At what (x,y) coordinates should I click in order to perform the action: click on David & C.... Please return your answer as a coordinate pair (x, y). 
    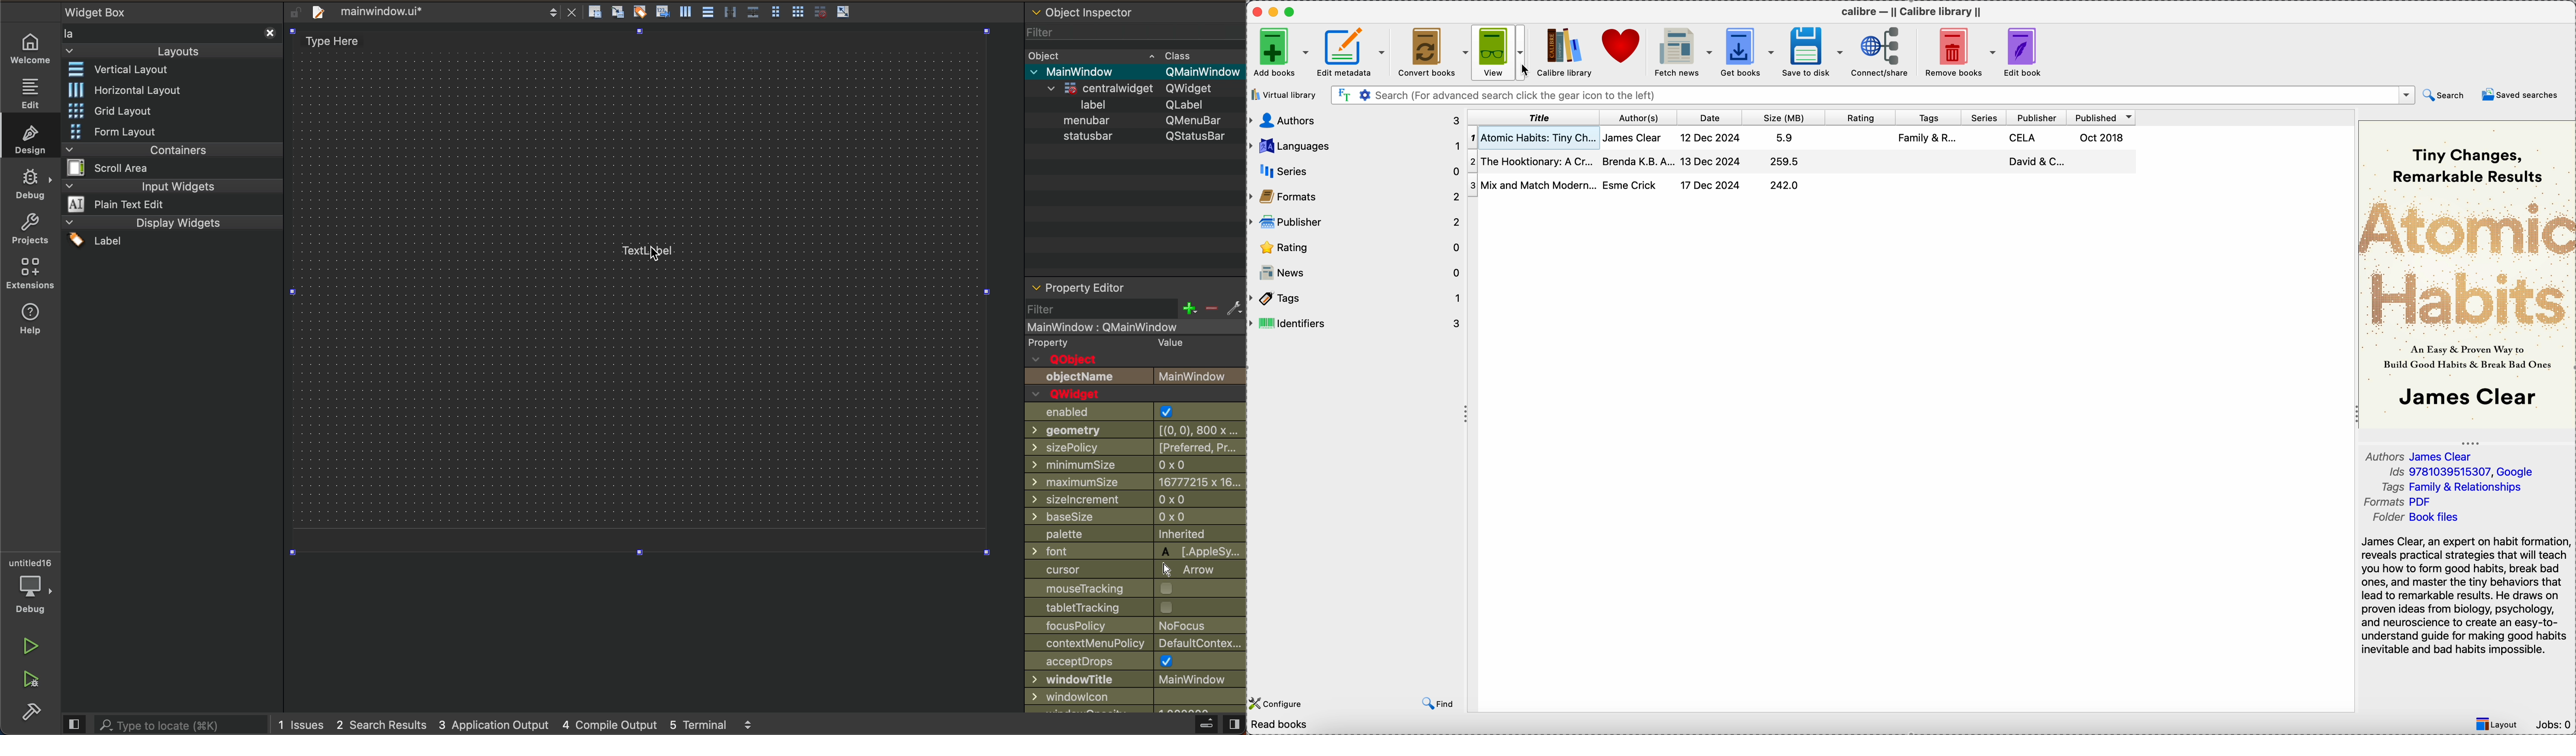
    Looking at the image, I should click on (2036, 161).